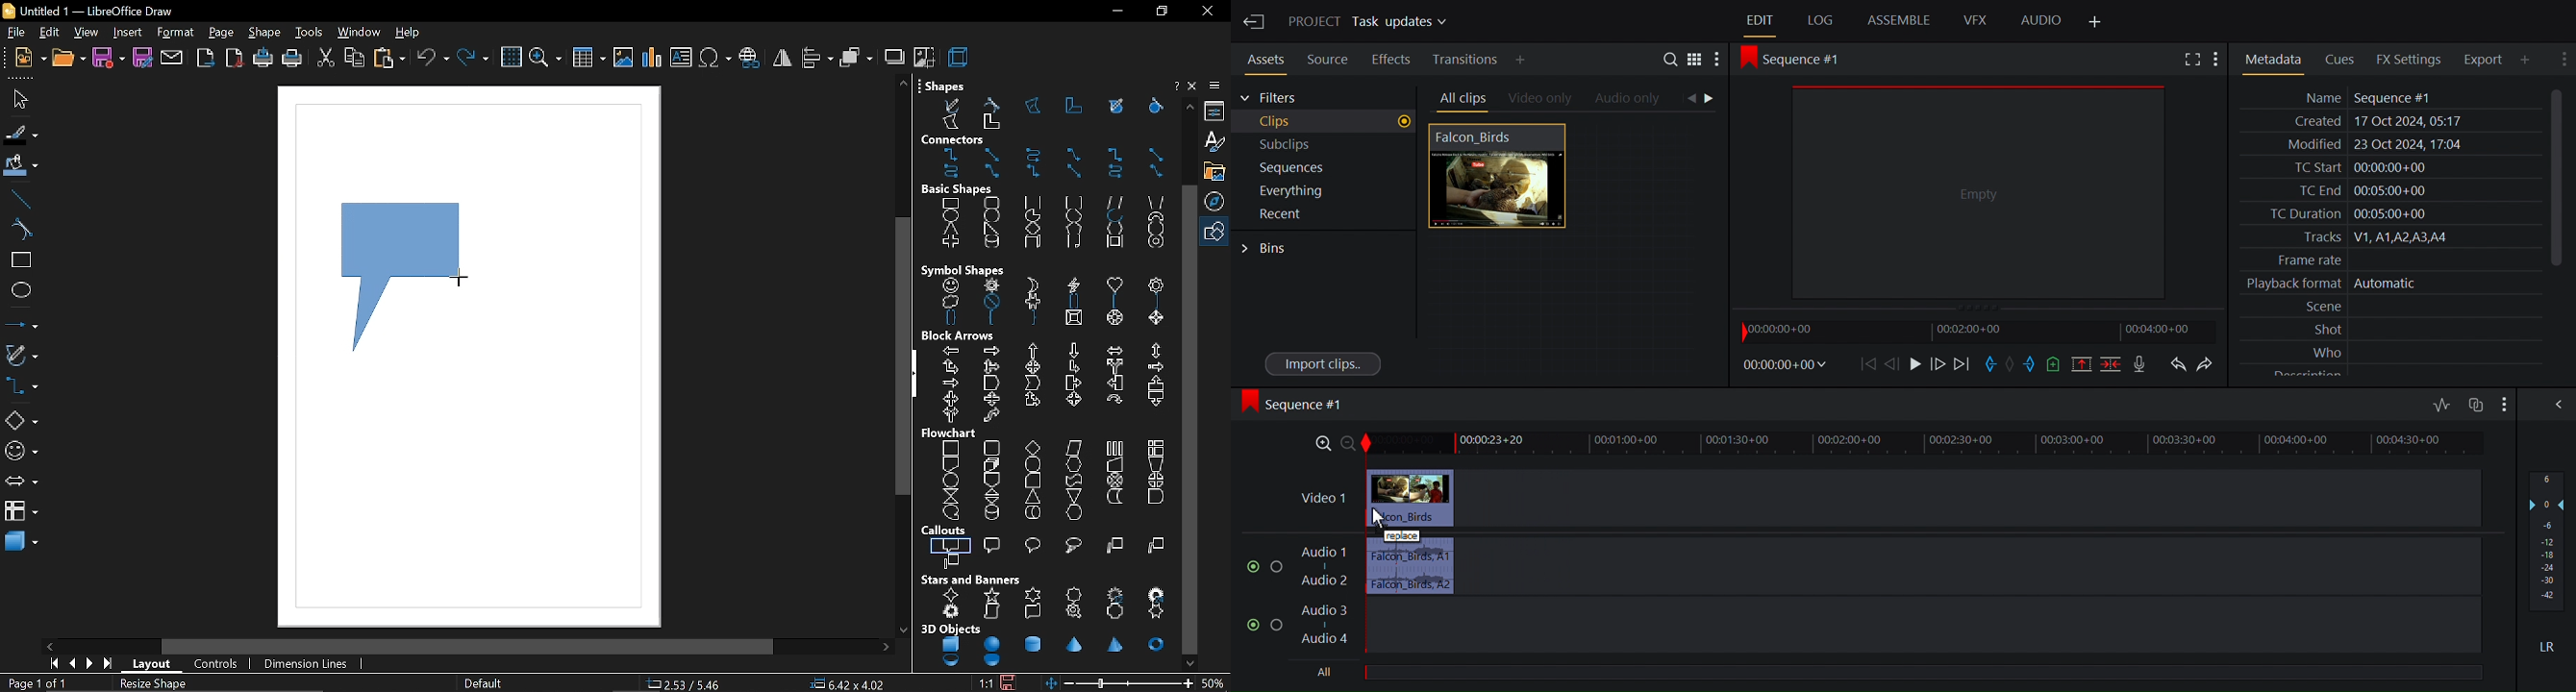 The image size is (2576, 700). Describe the element at coordinates (1158, 302) in the screenshot. I see `right bracket` at that location.